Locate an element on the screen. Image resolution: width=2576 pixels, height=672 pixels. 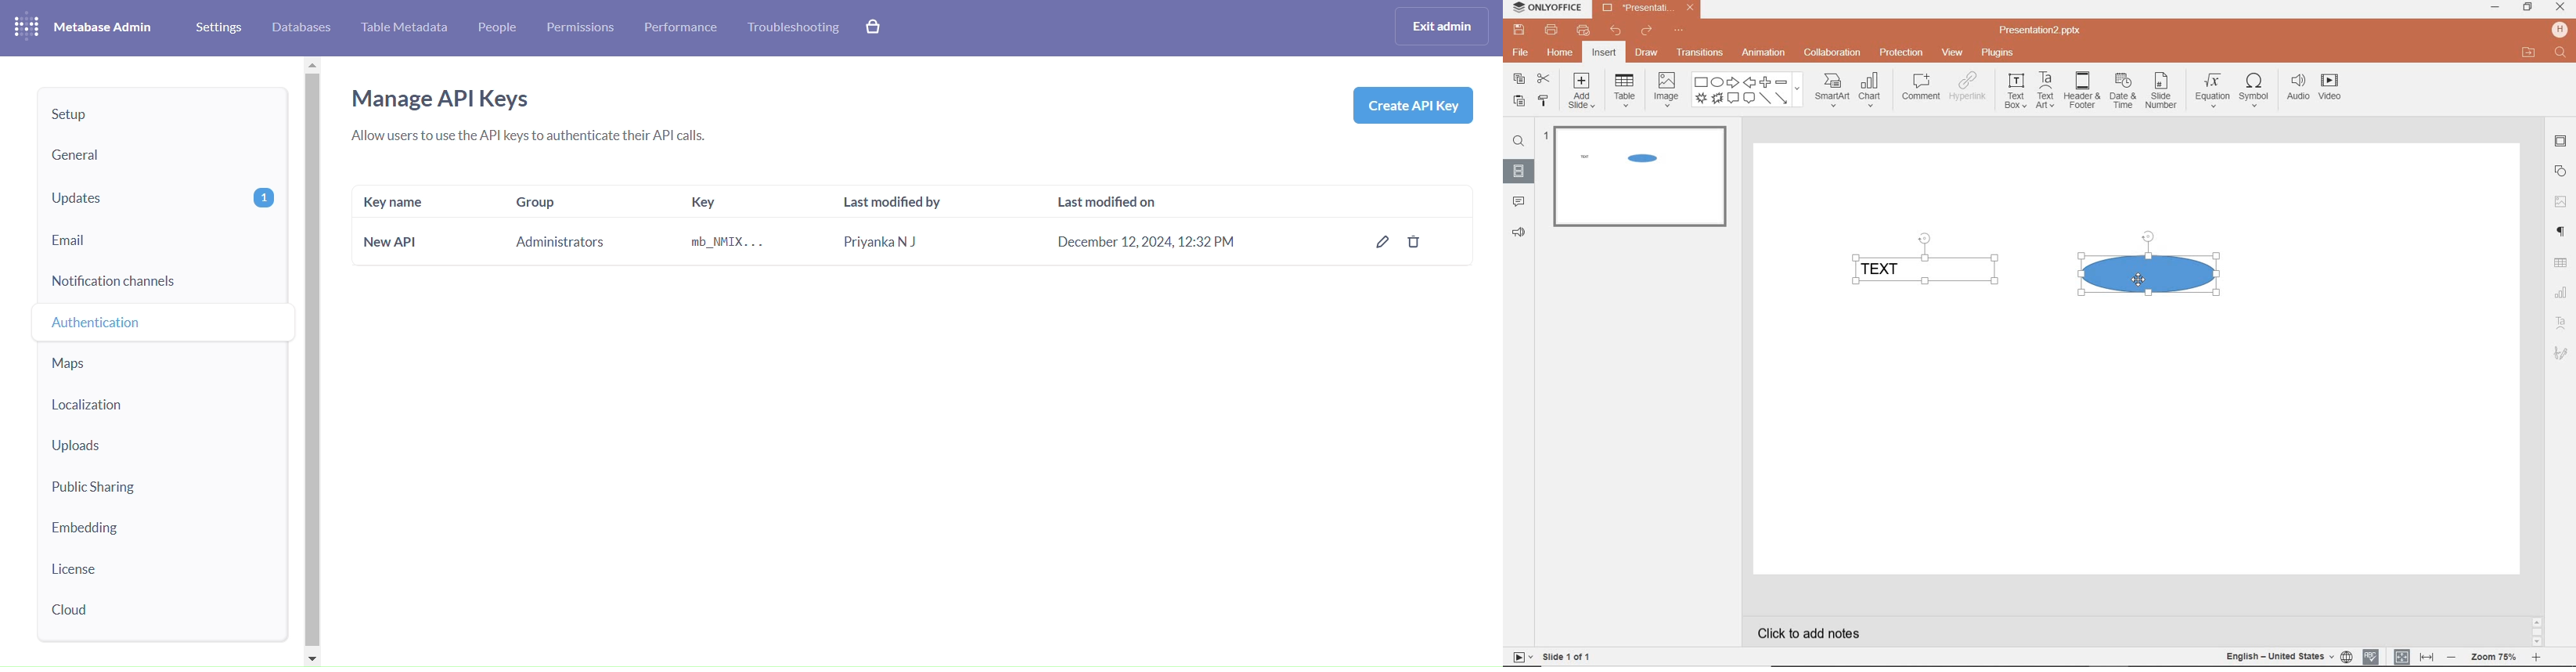
embedding is located at coordinates (160, 530).